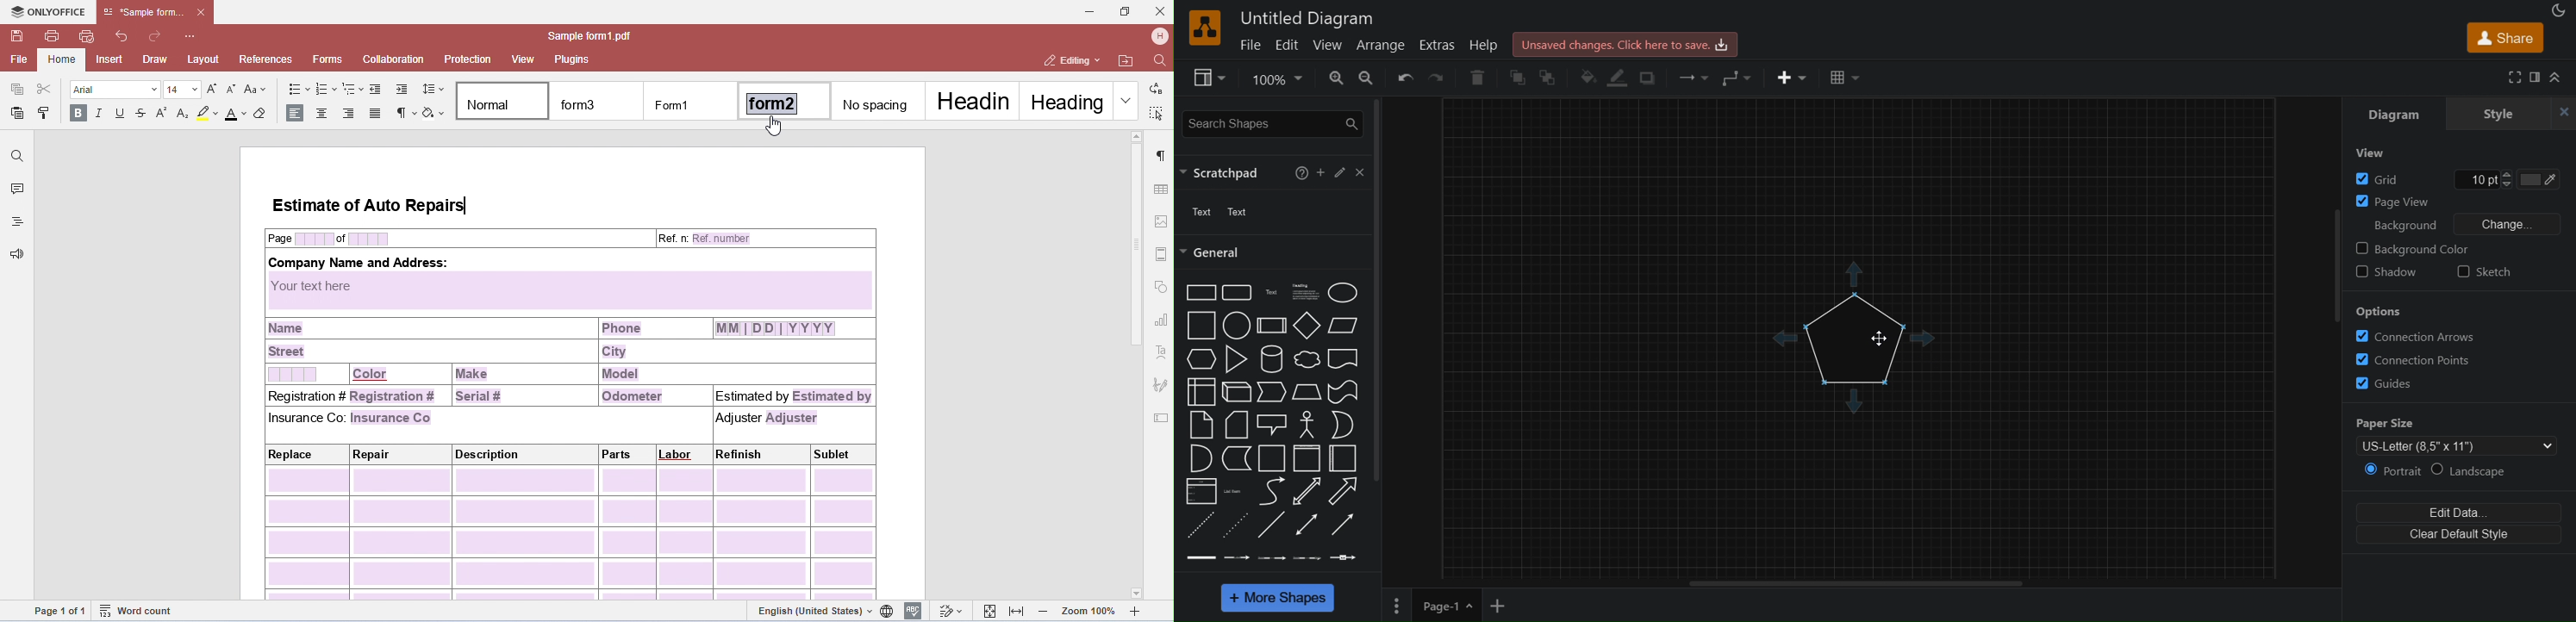 This screenshot has width=2576, height=644. I want to click on pentagon, so click(1854, 339).